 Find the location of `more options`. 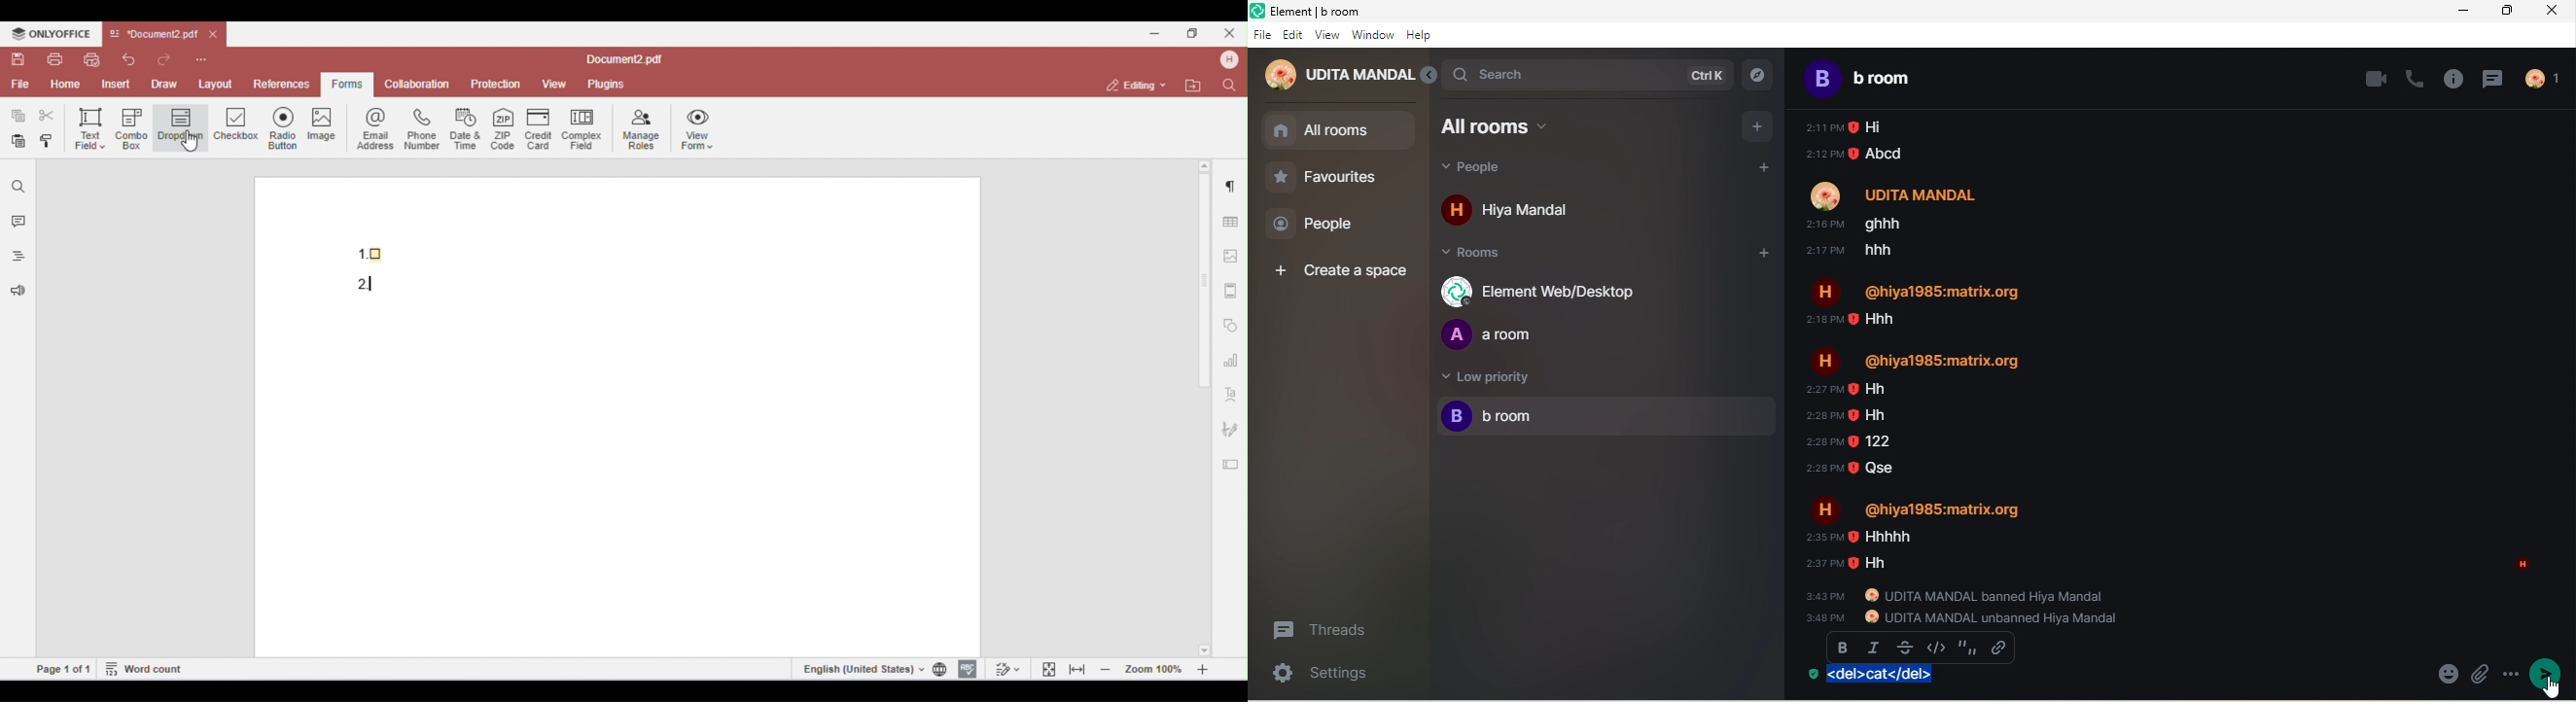

more options is located at coordinates (2511, 673).